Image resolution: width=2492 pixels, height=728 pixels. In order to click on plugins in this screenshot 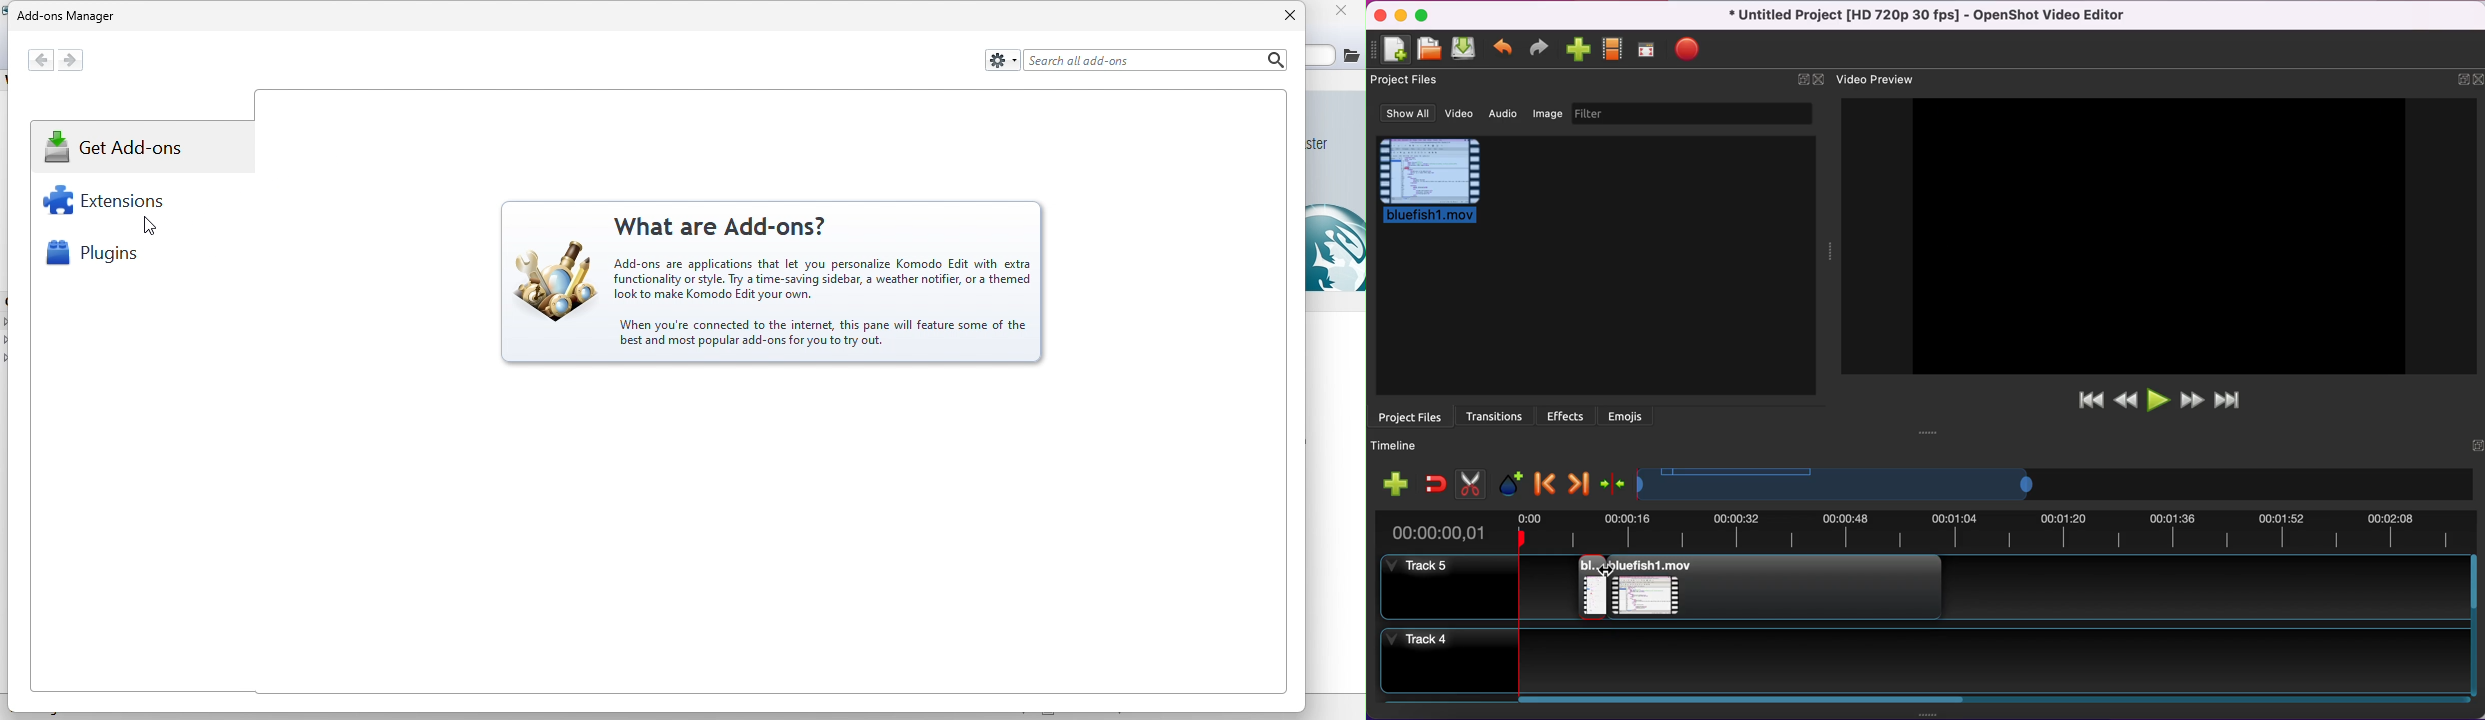, I will do `click(100, 258)`.